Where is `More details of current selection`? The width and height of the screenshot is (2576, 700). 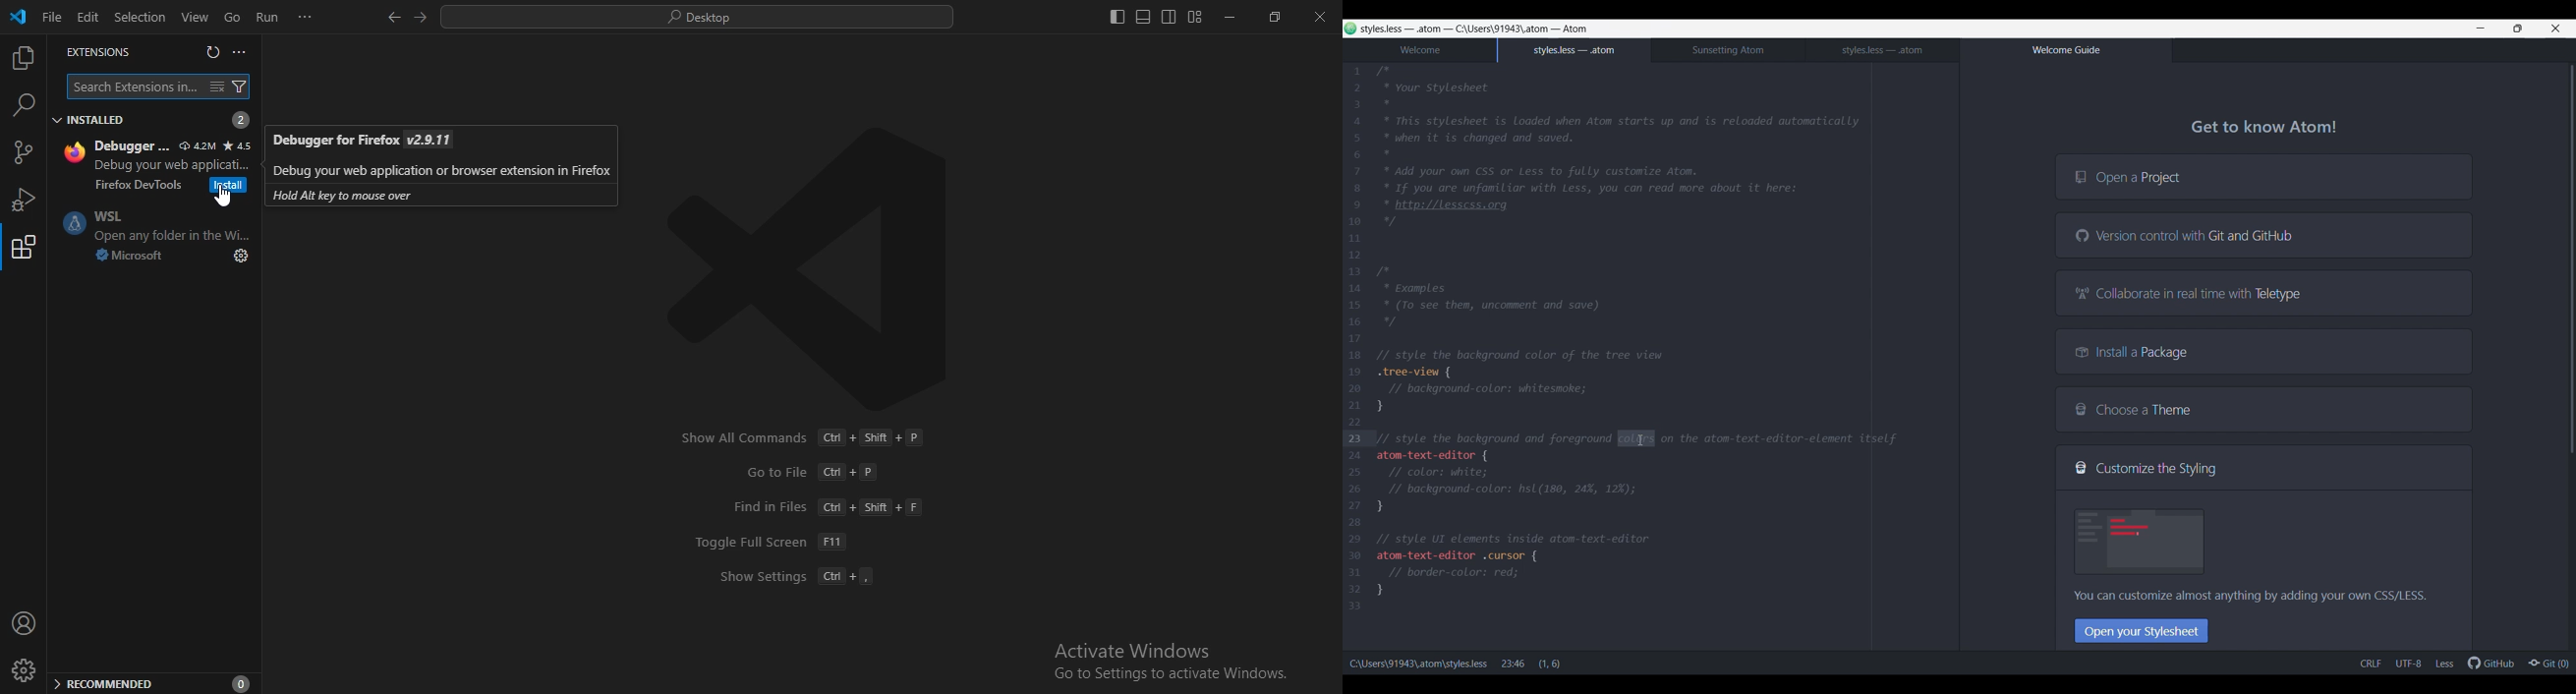 More details of current selection is located at coordinates (2407, 663).